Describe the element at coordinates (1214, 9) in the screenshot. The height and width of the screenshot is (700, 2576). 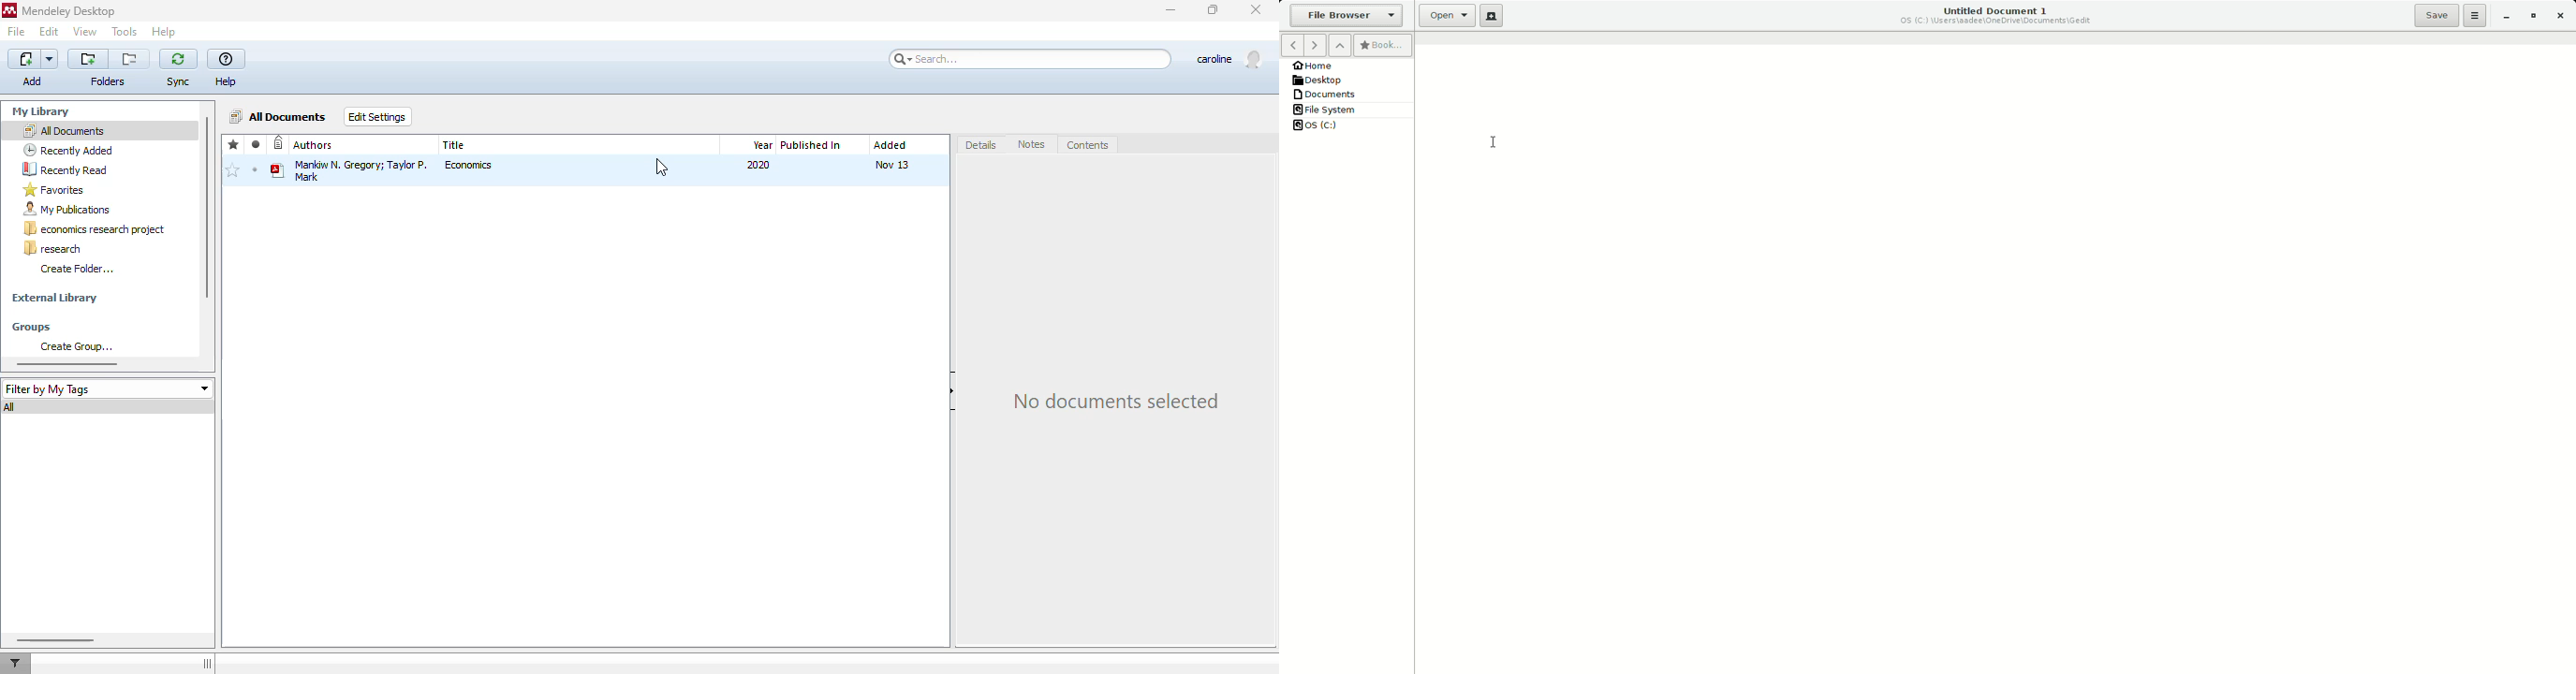
I see `maximize` at that location.